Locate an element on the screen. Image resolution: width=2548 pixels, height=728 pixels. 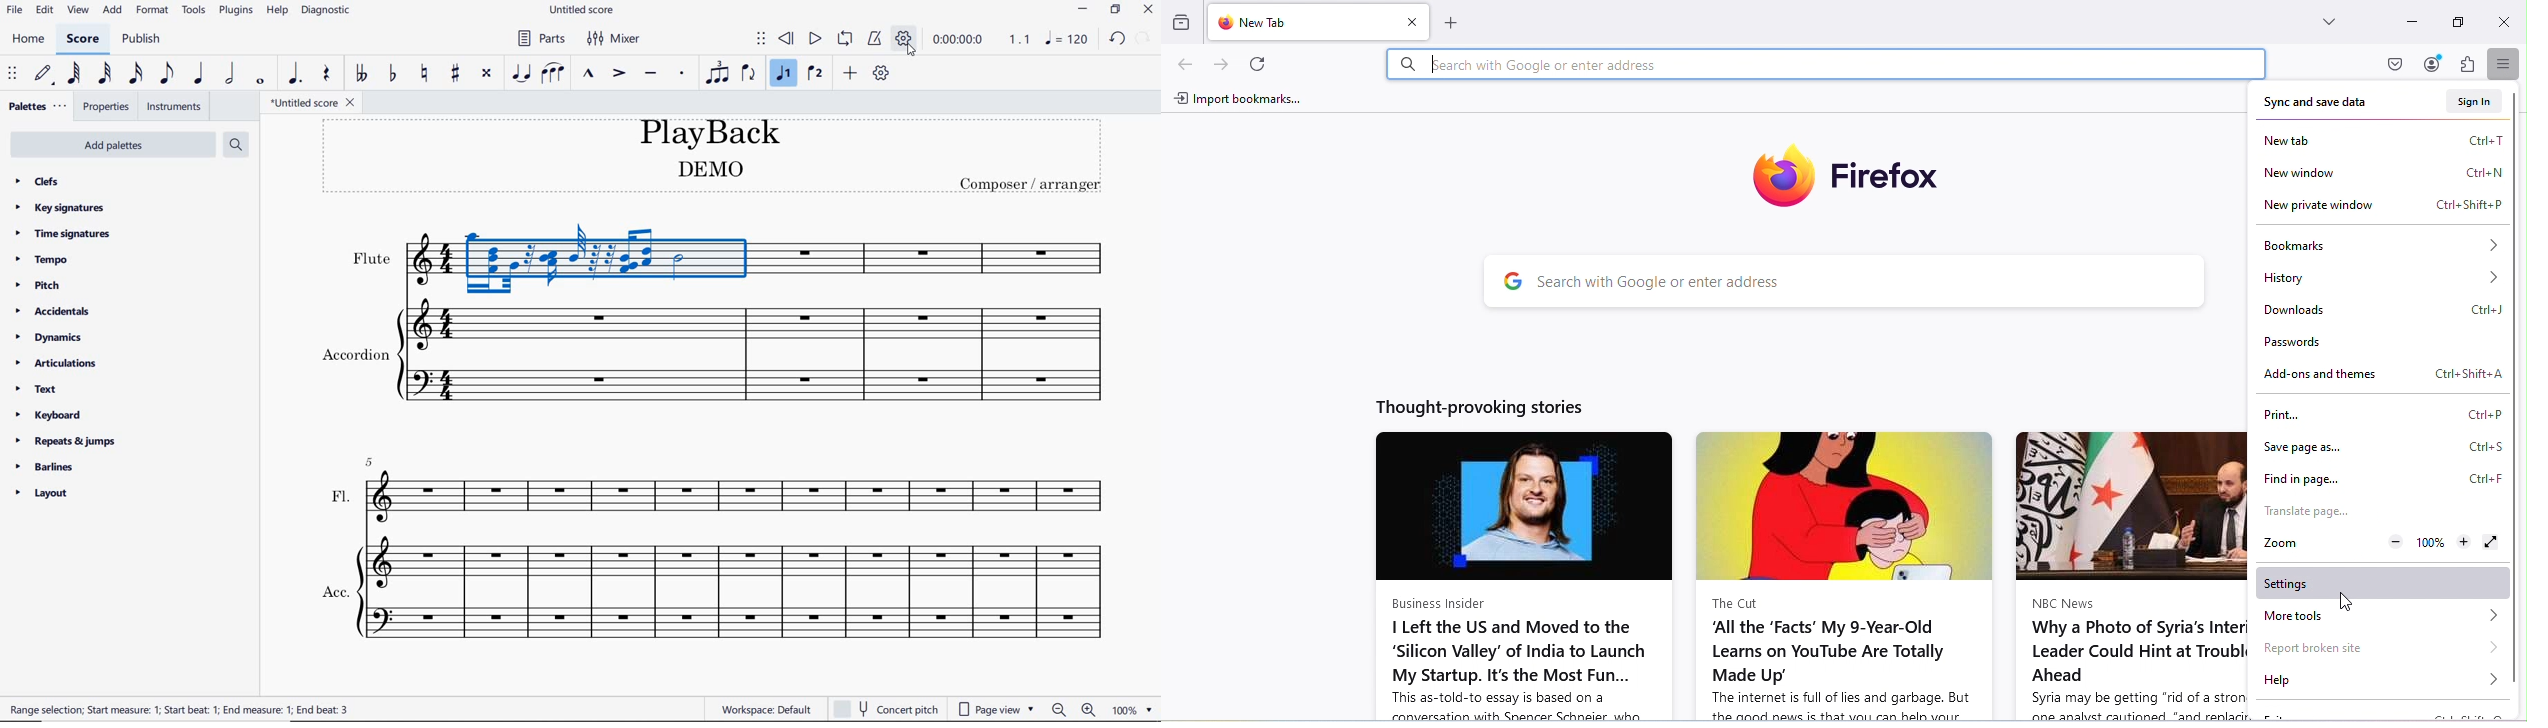
view is located at coordinates (77, 10).